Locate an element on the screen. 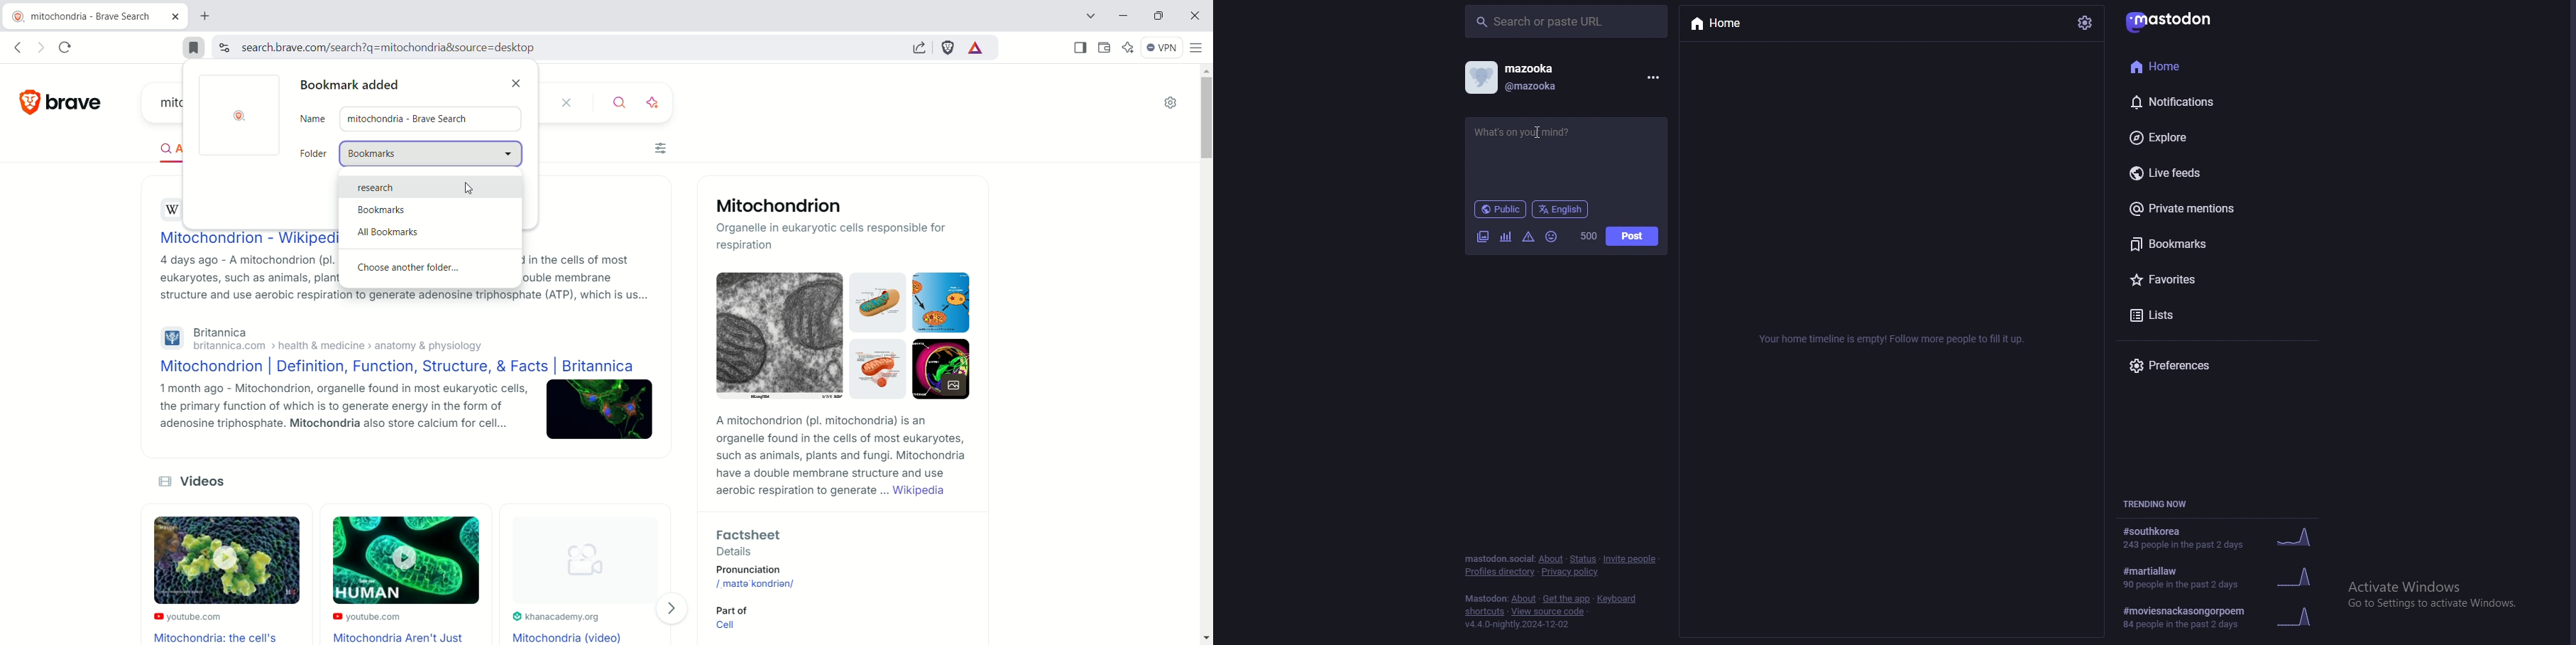 The image size is (2576, 672). profiles directory is located at coordinates (1498, 572).